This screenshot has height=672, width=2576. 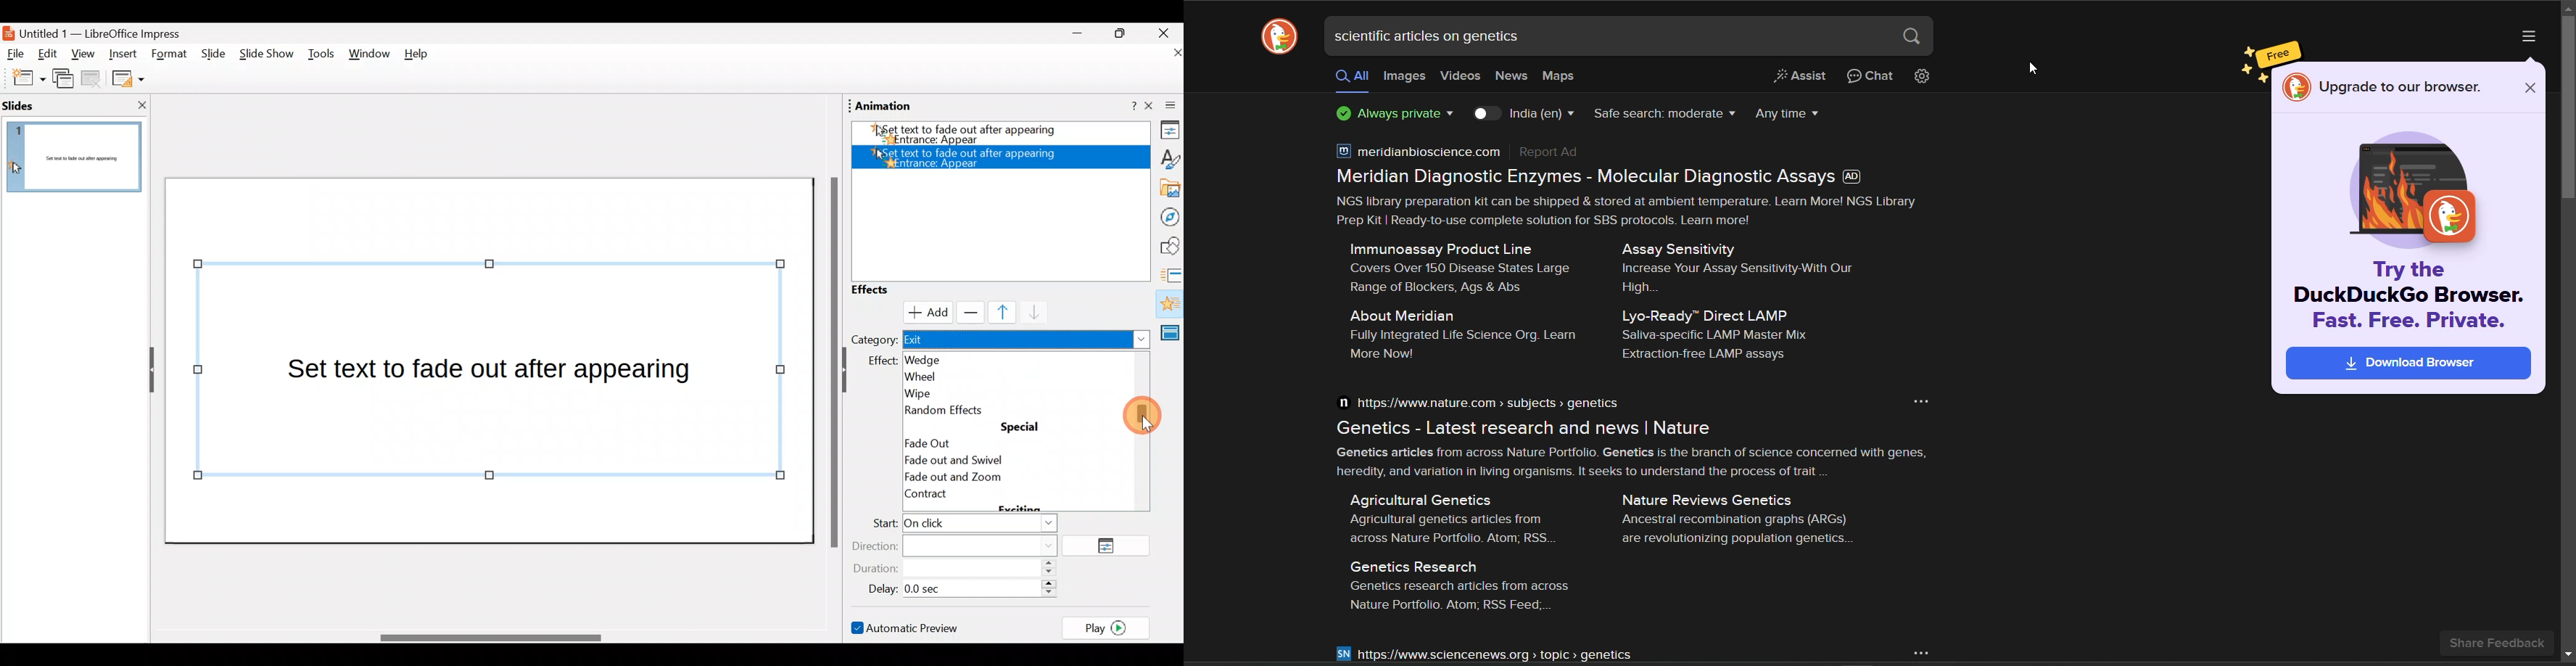 I want to click on Window, so click(x=370, y=57).